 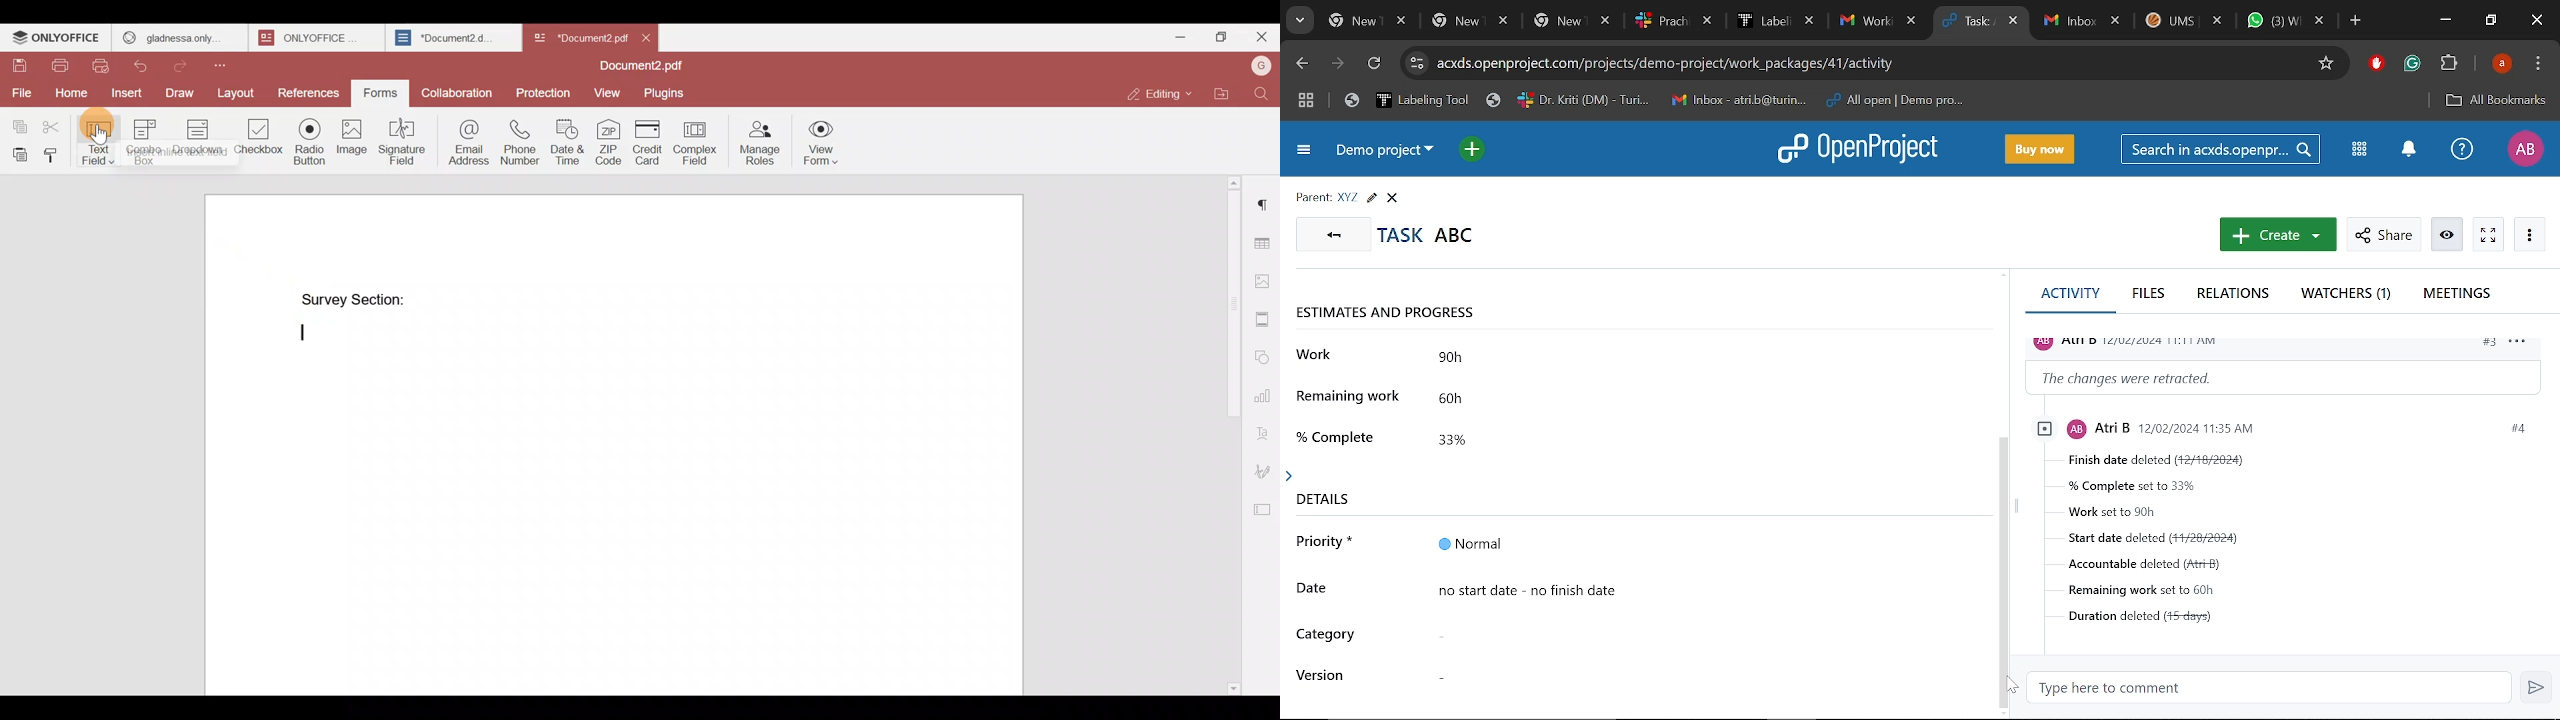 I want to click on Date & time, so click(x=567, y=141).